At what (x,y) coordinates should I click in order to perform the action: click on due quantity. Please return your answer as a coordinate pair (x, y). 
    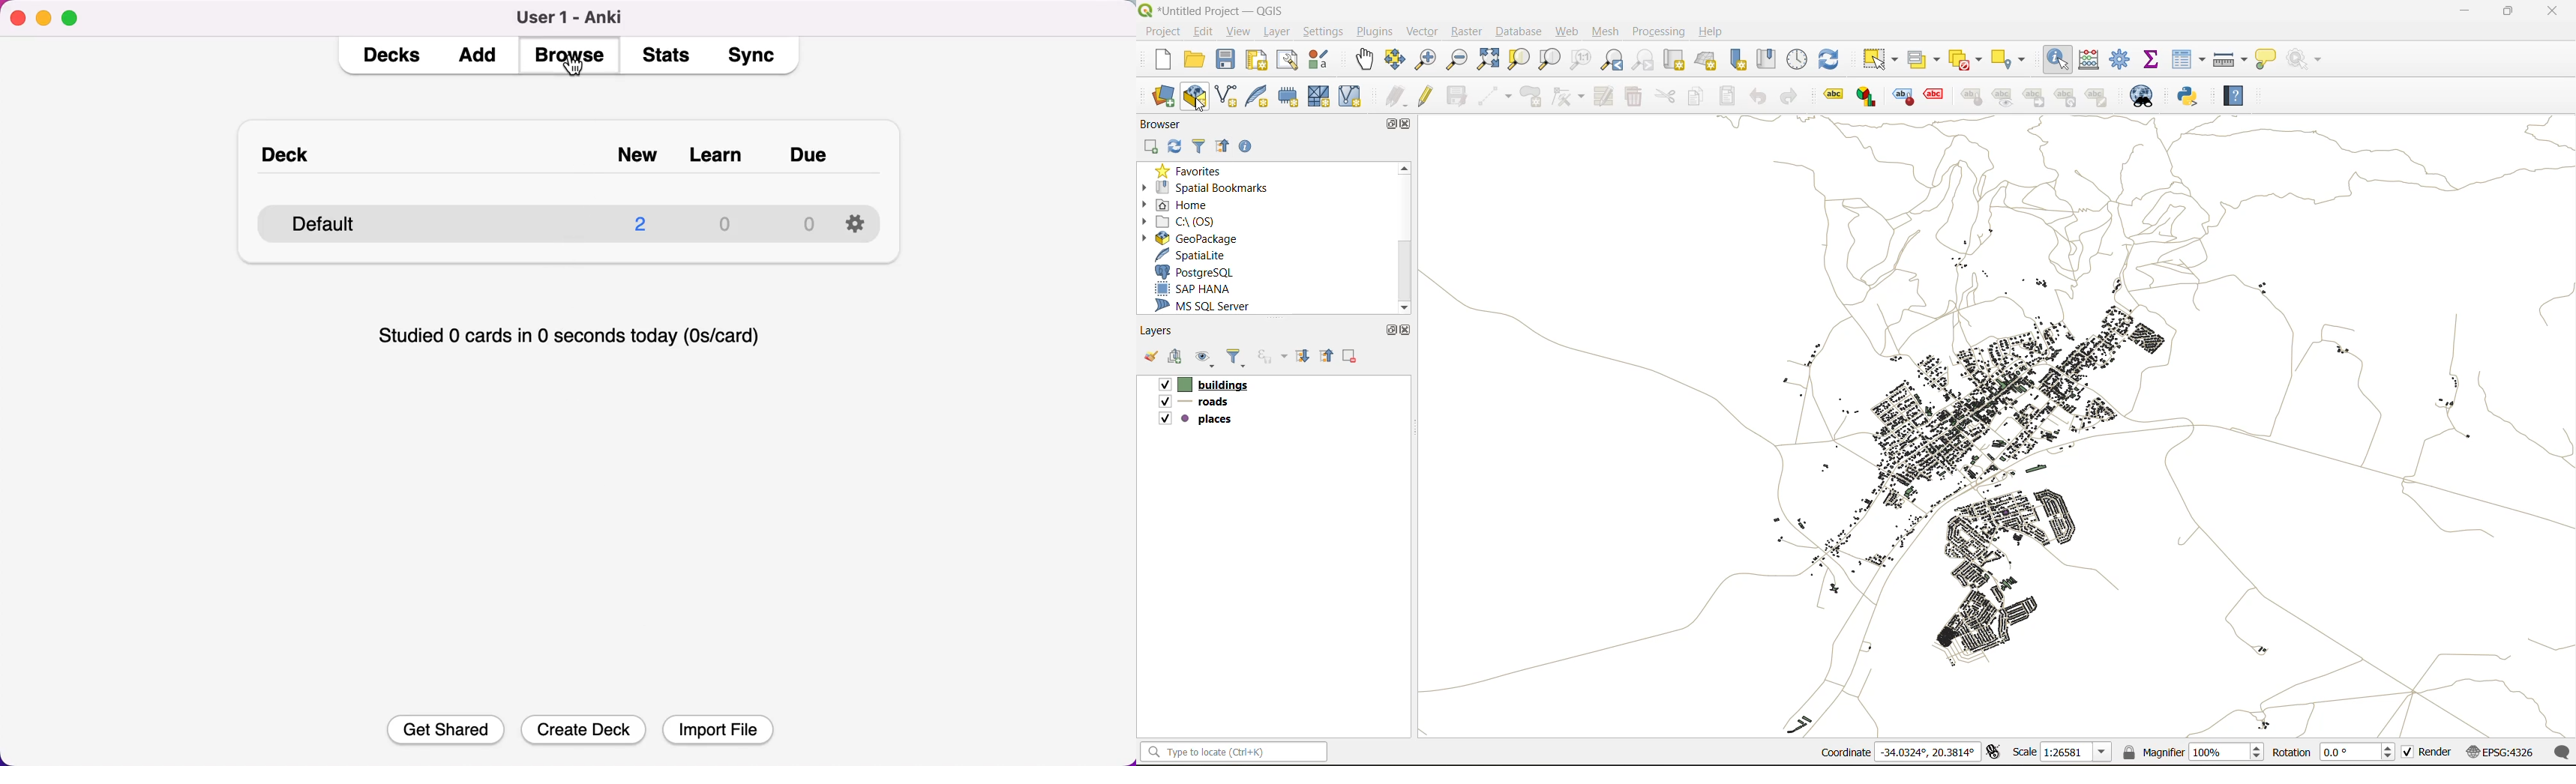
    Looking at the image, I should click on (809, 224).